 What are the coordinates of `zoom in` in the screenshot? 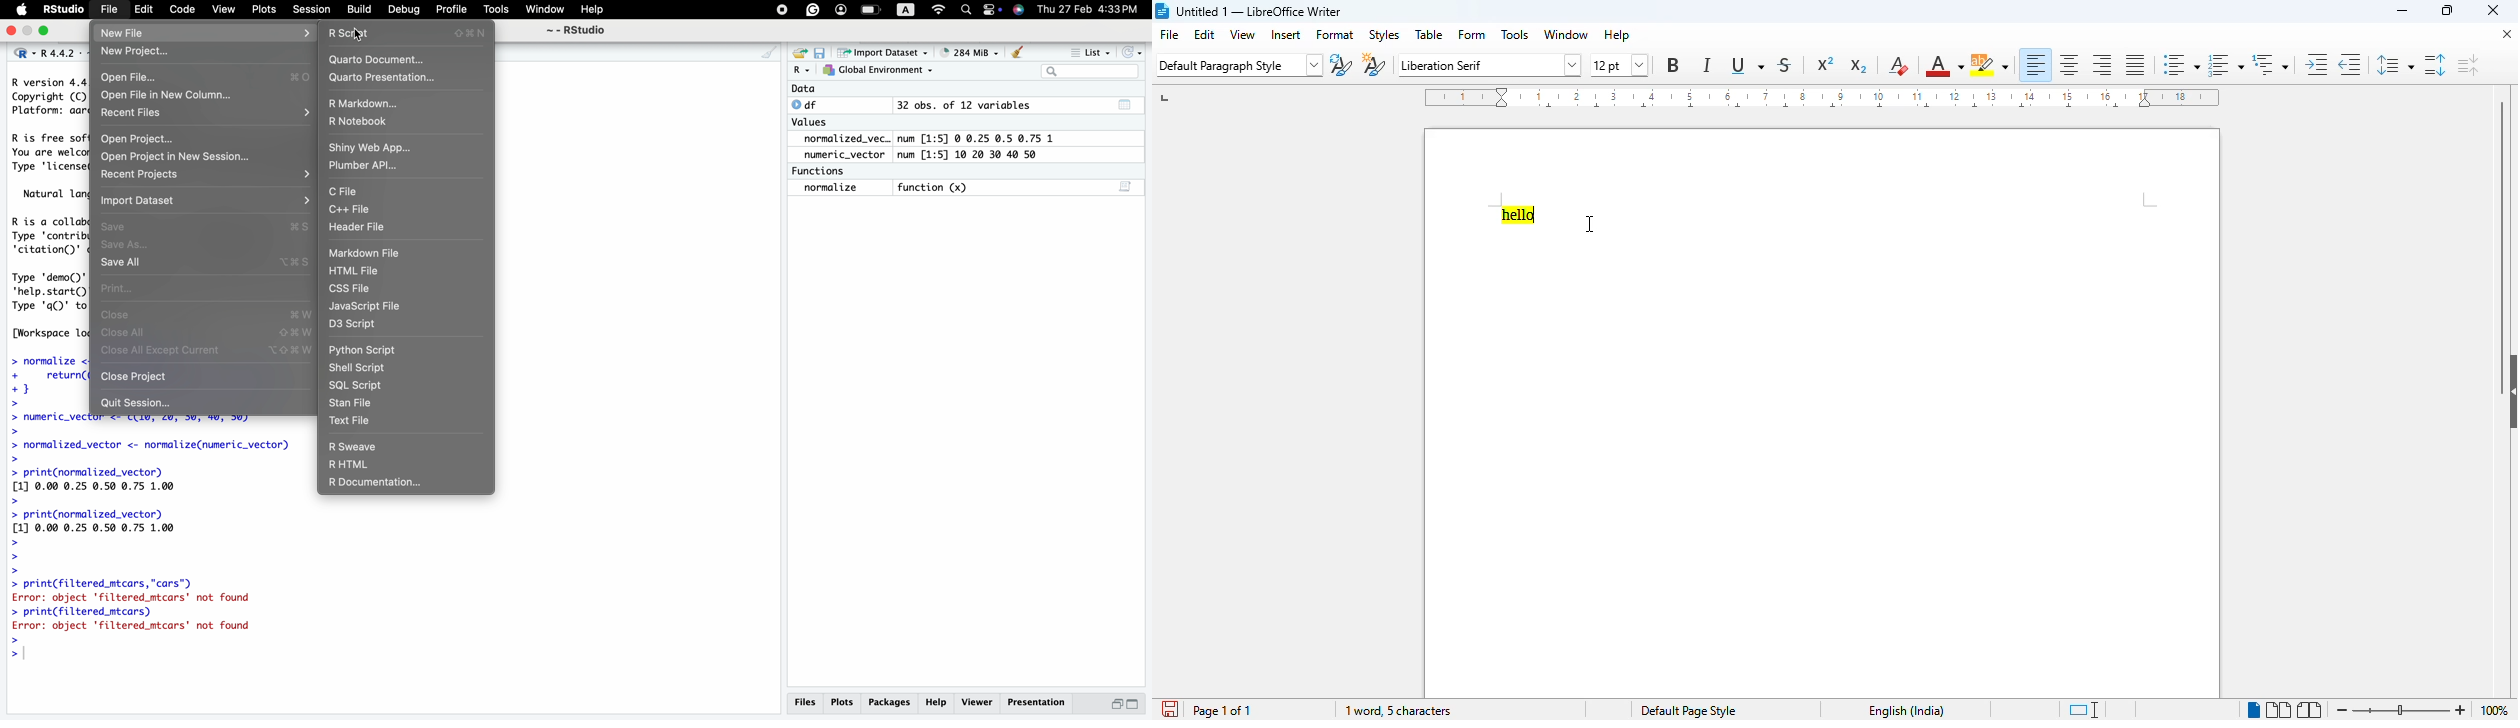 It's located at (2461, 710).